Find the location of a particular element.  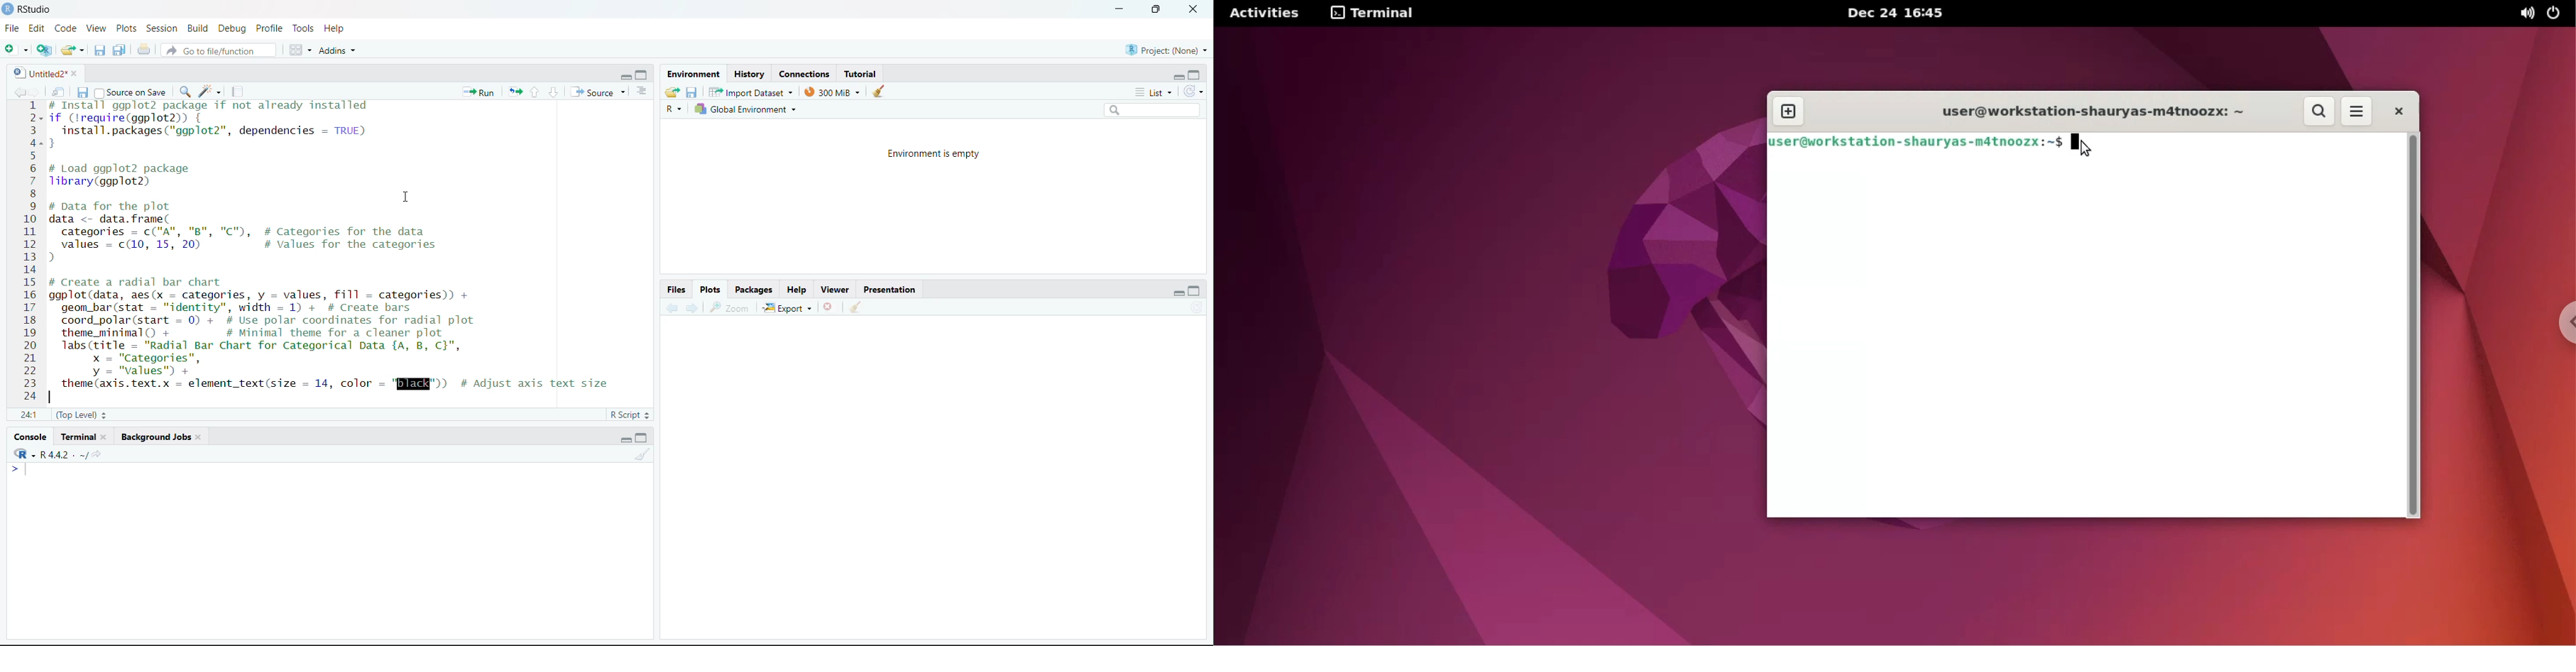

close is located at coordinates (1193, 10).